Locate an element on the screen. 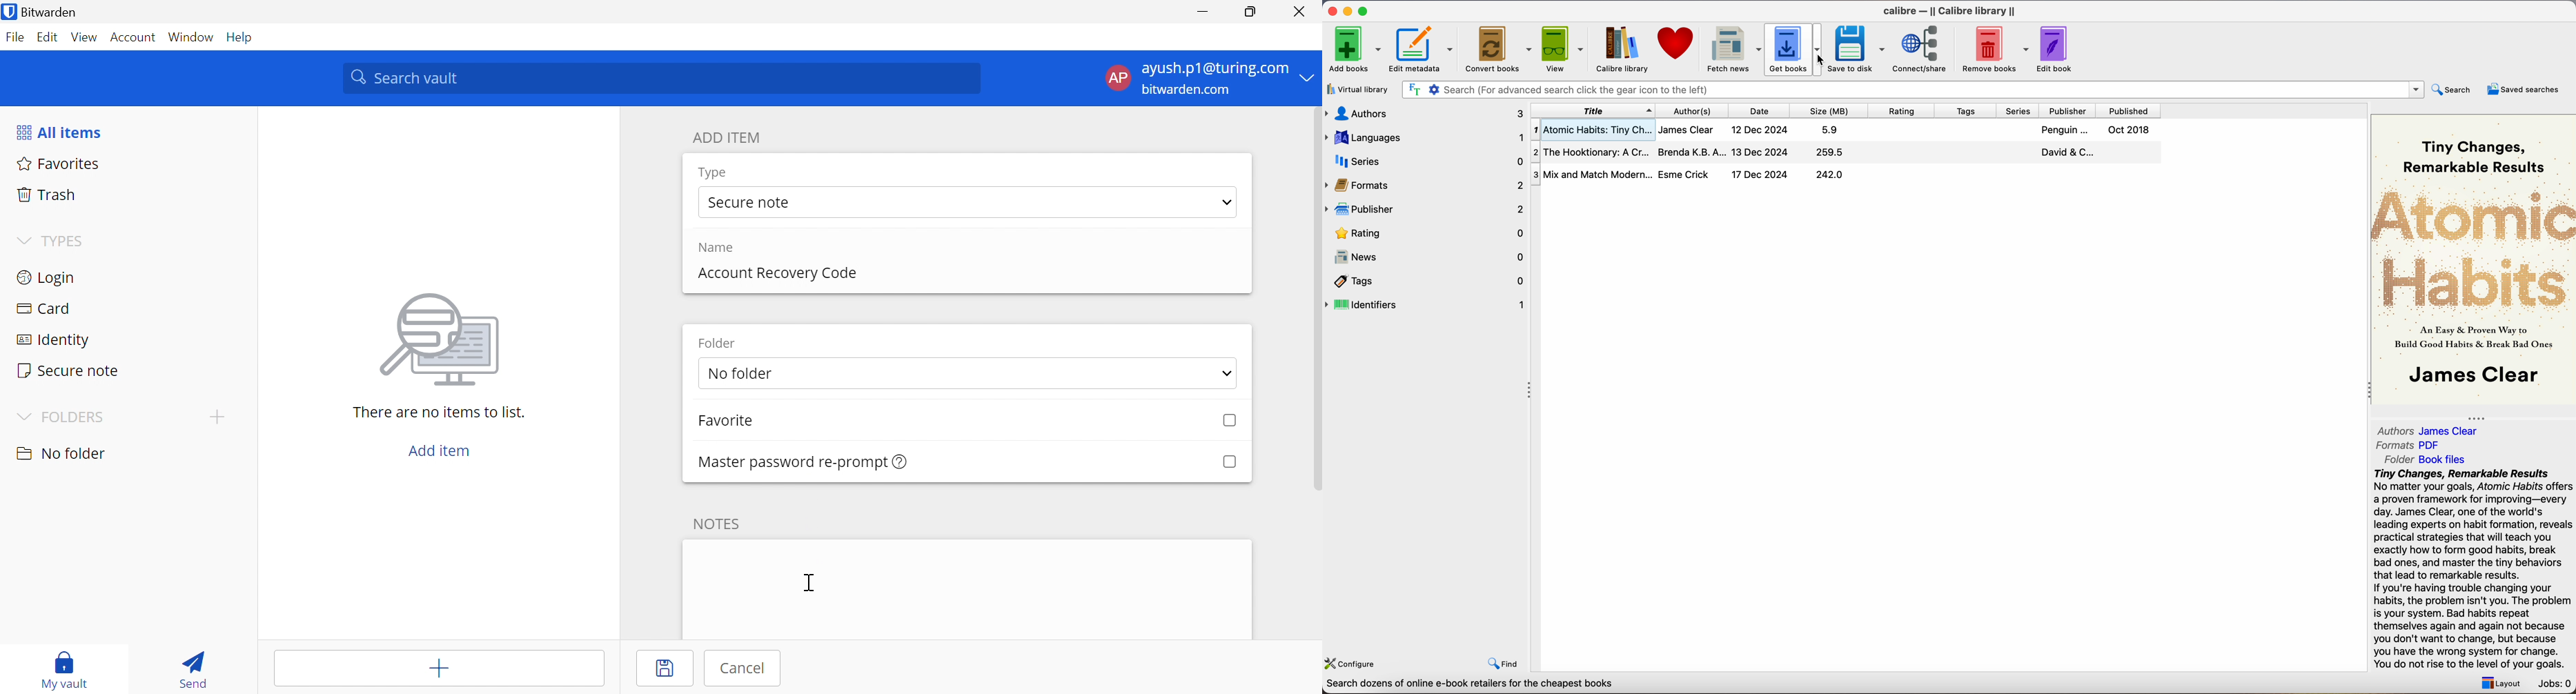 The image size is (2576, 700). Login is located at coordinates (45, 279).